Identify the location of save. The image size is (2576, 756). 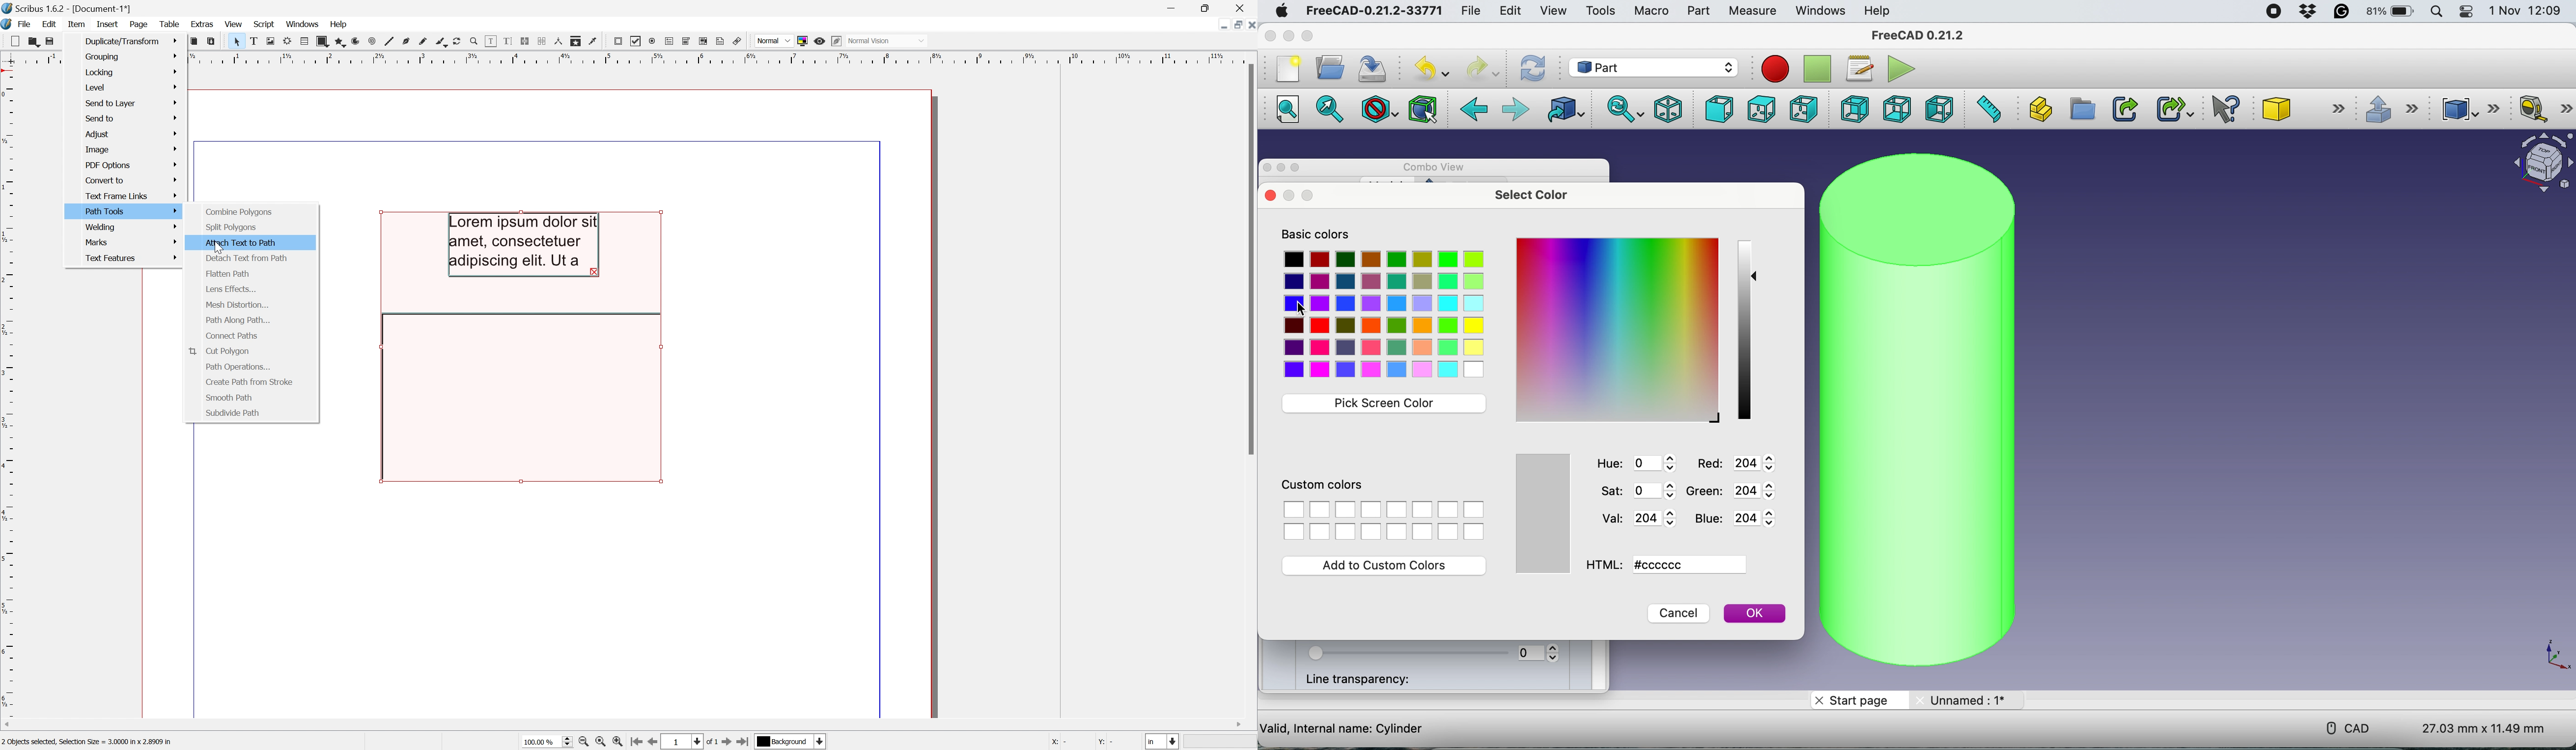
(1369, 68).